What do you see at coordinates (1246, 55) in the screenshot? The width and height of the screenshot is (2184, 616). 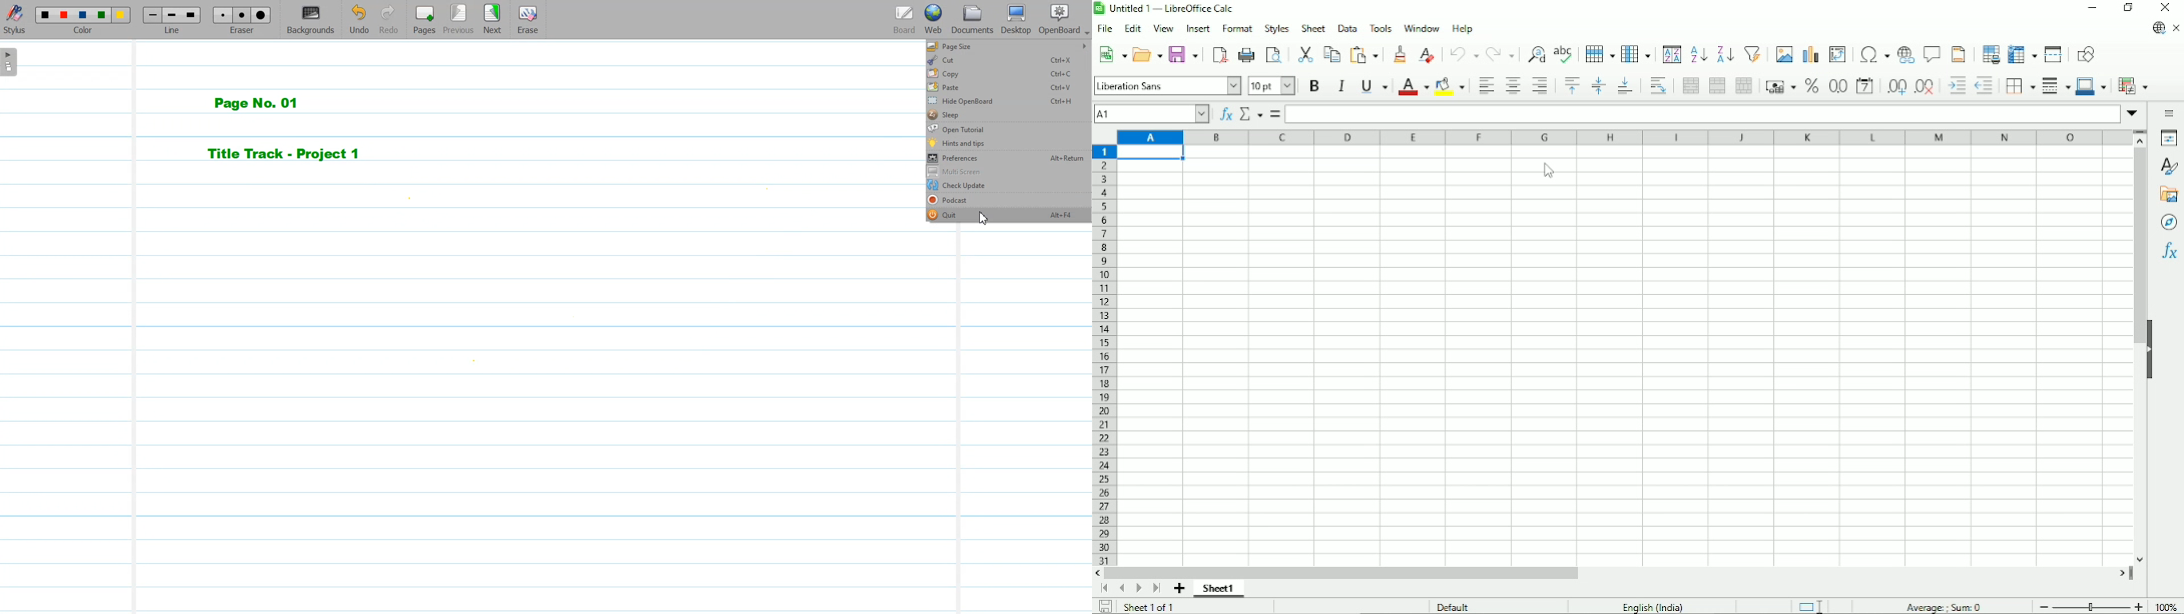 I see `Print` at bounding box center [1246, 55].